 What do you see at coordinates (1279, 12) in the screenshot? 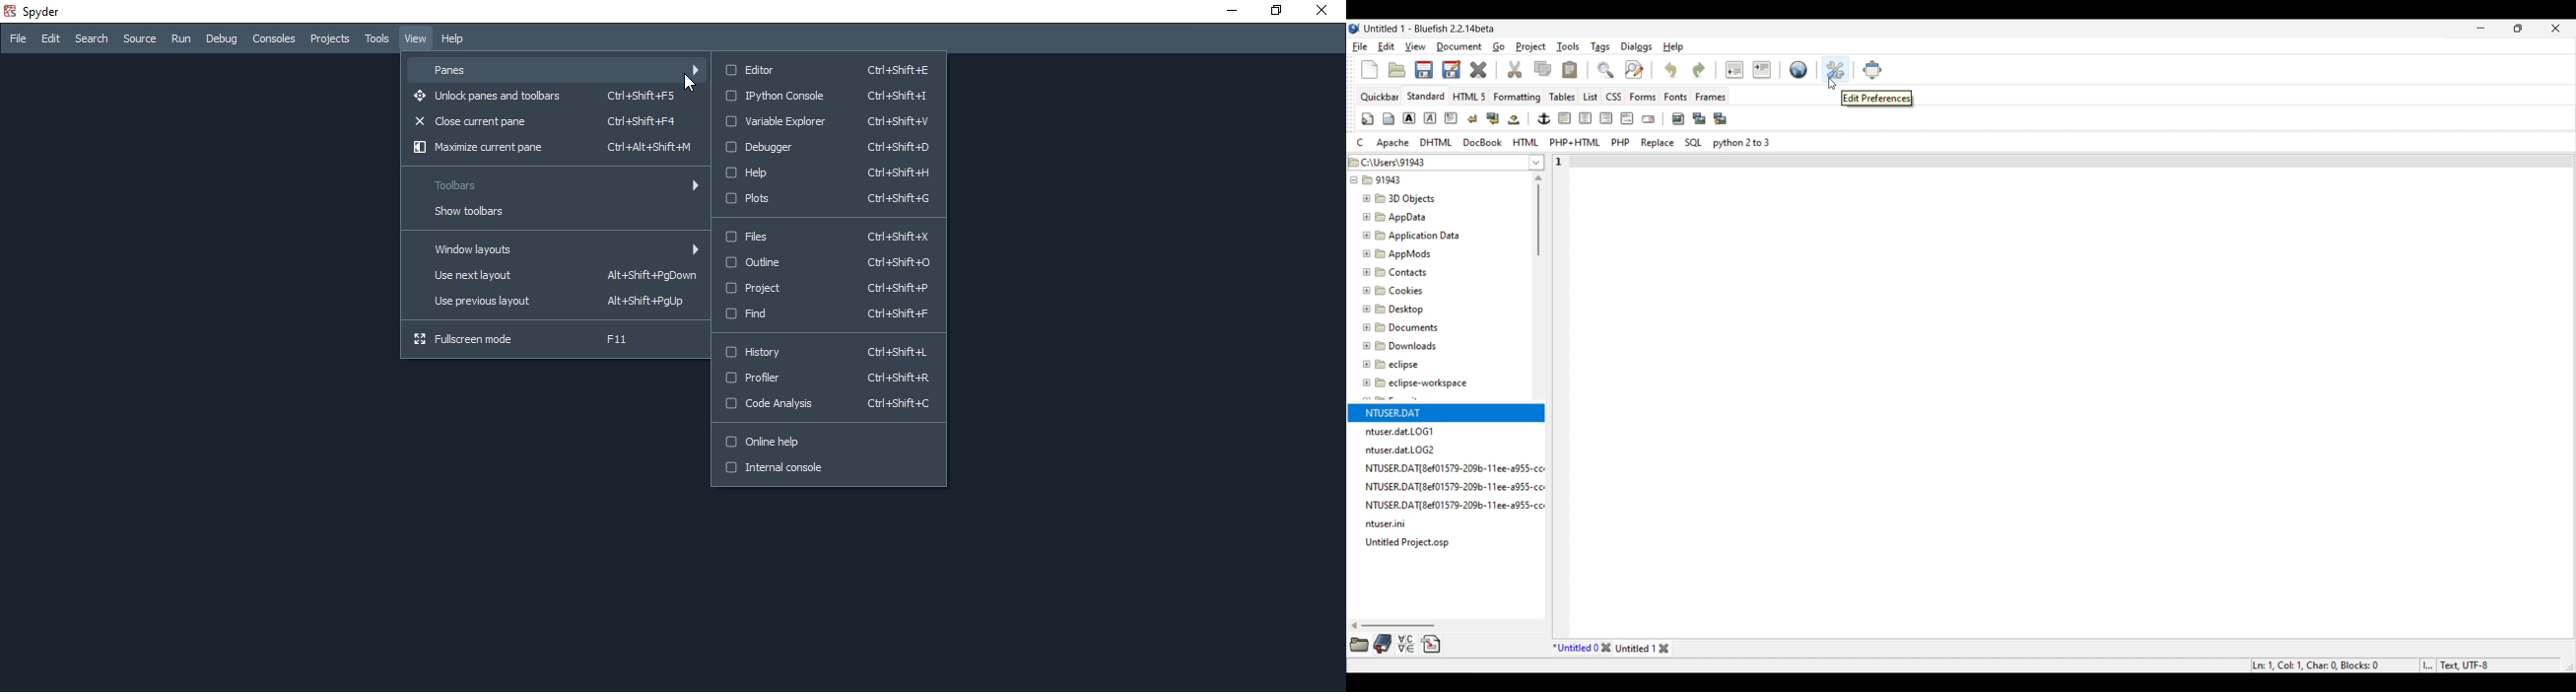
I see `restore` at bounding box center [1279, 12].